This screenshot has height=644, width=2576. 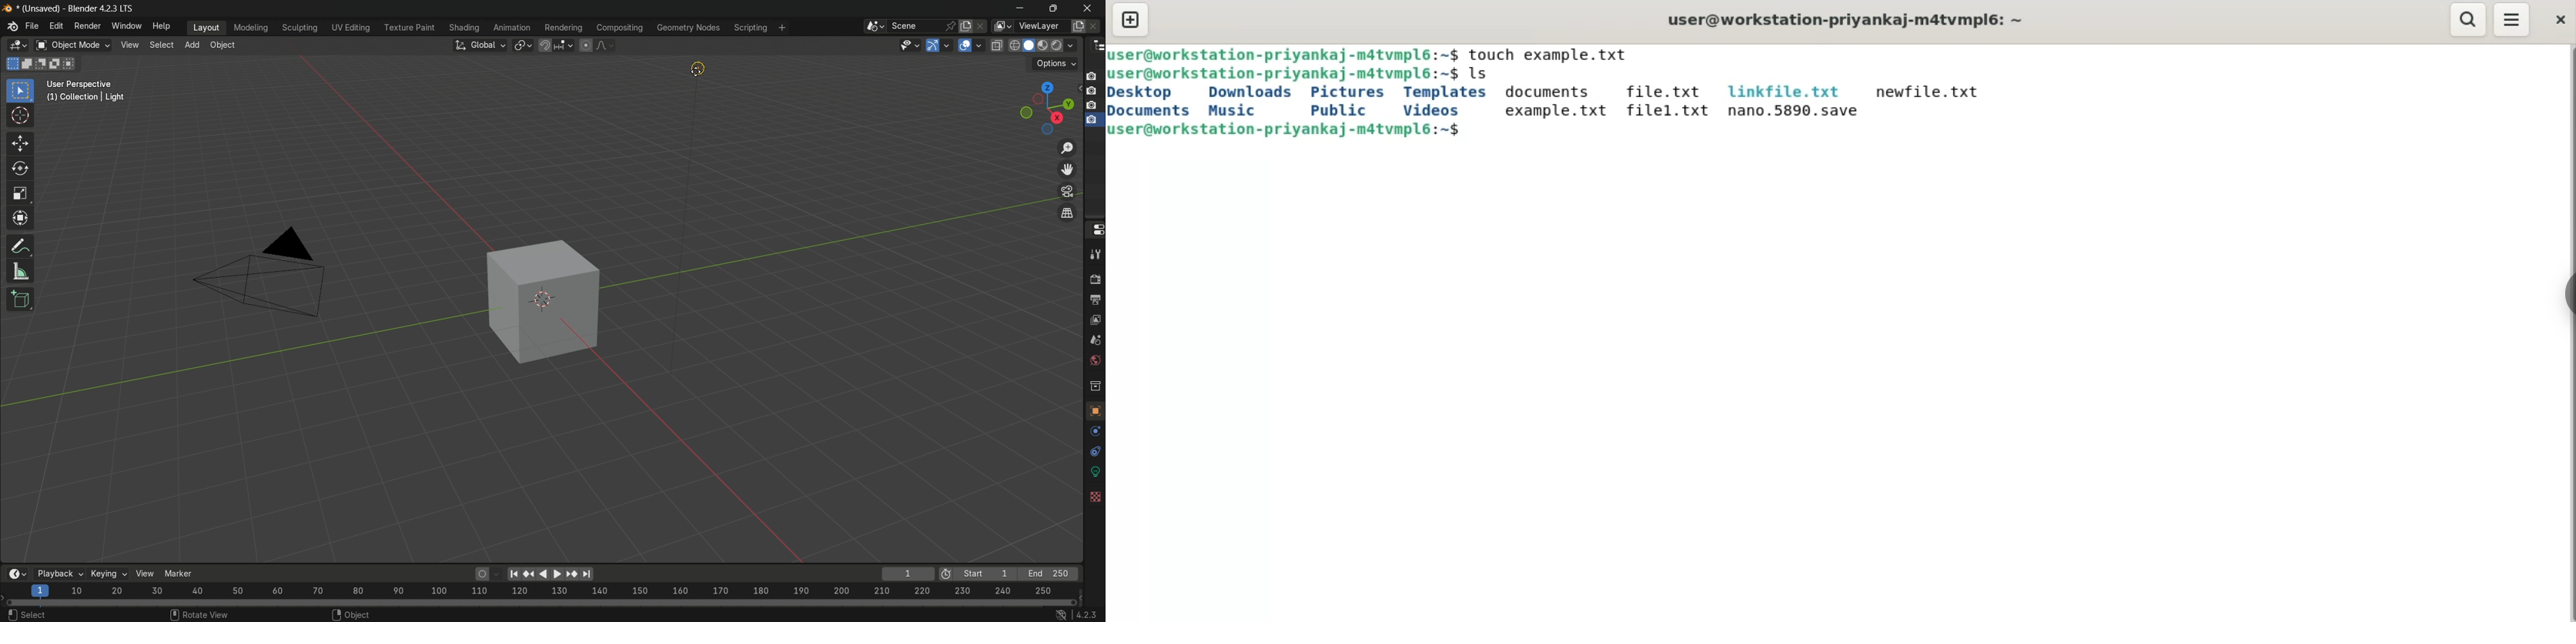 What do you see at coordinates (108, 575) in the screenshot?
I see `keying` at bounding box center [108, 575].